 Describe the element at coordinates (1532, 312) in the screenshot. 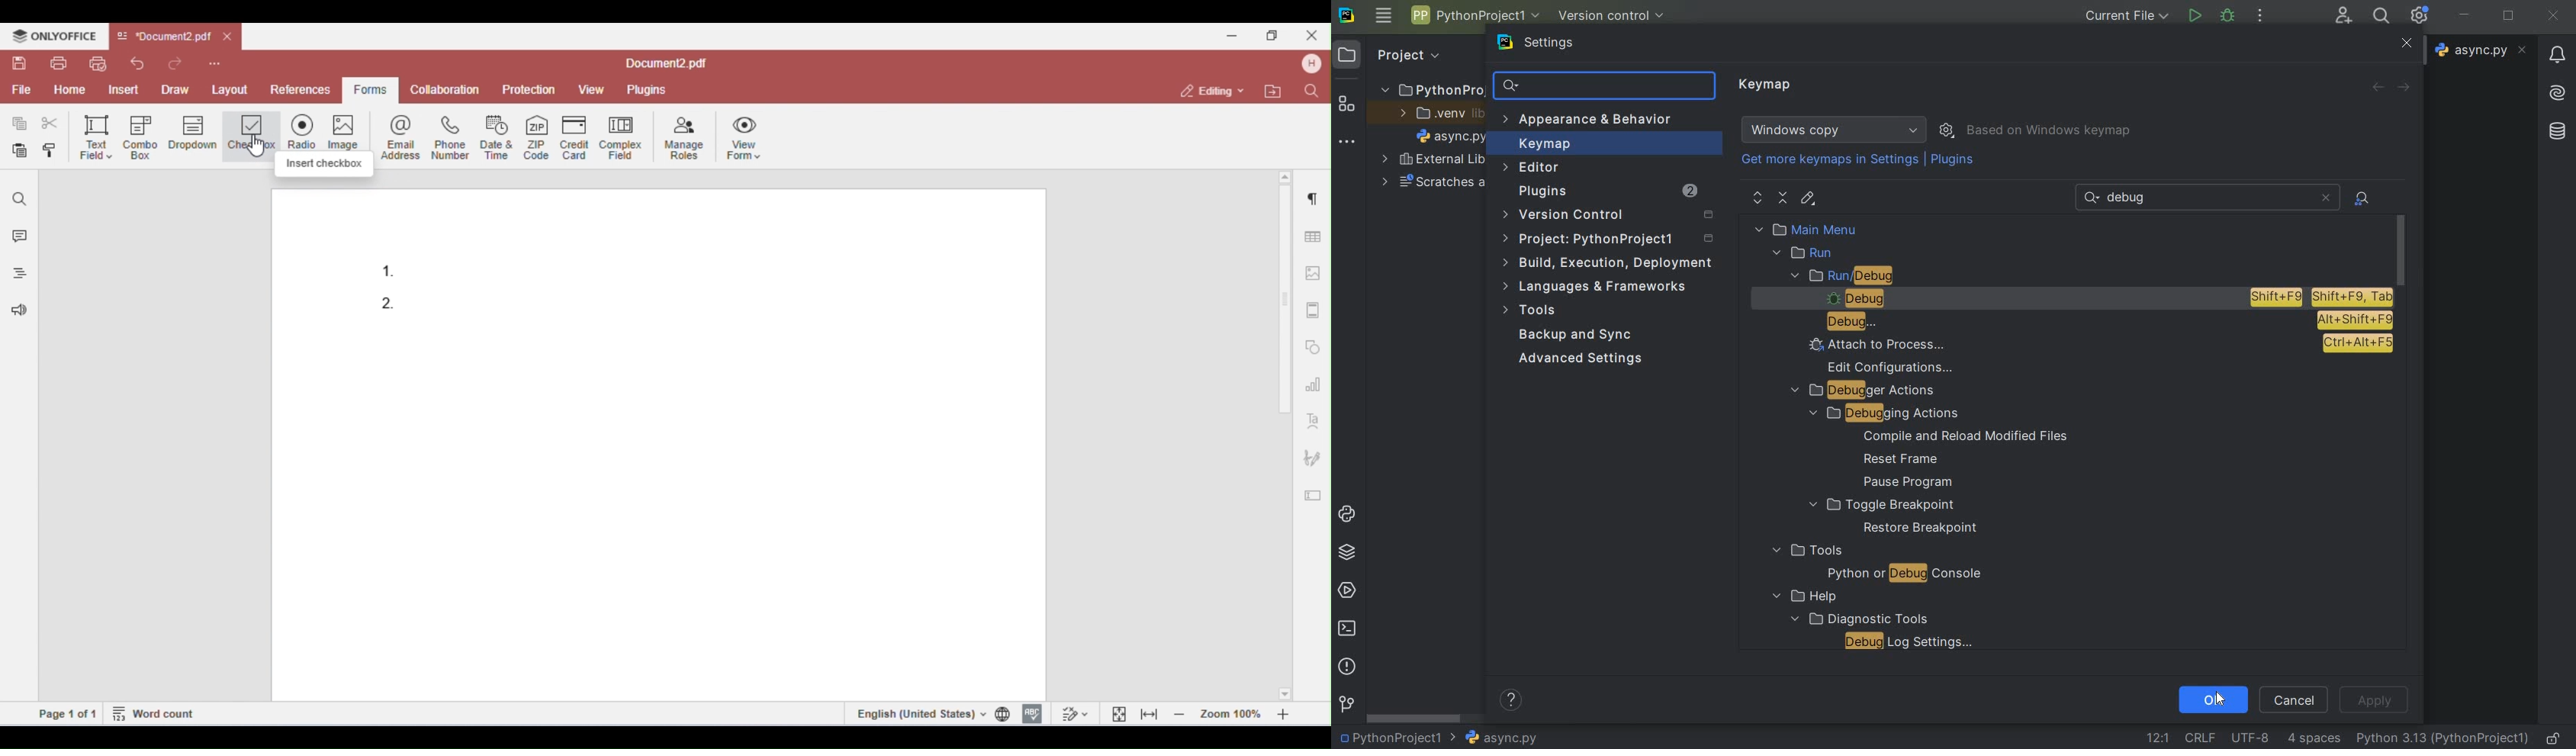

I see `tools` at that location.